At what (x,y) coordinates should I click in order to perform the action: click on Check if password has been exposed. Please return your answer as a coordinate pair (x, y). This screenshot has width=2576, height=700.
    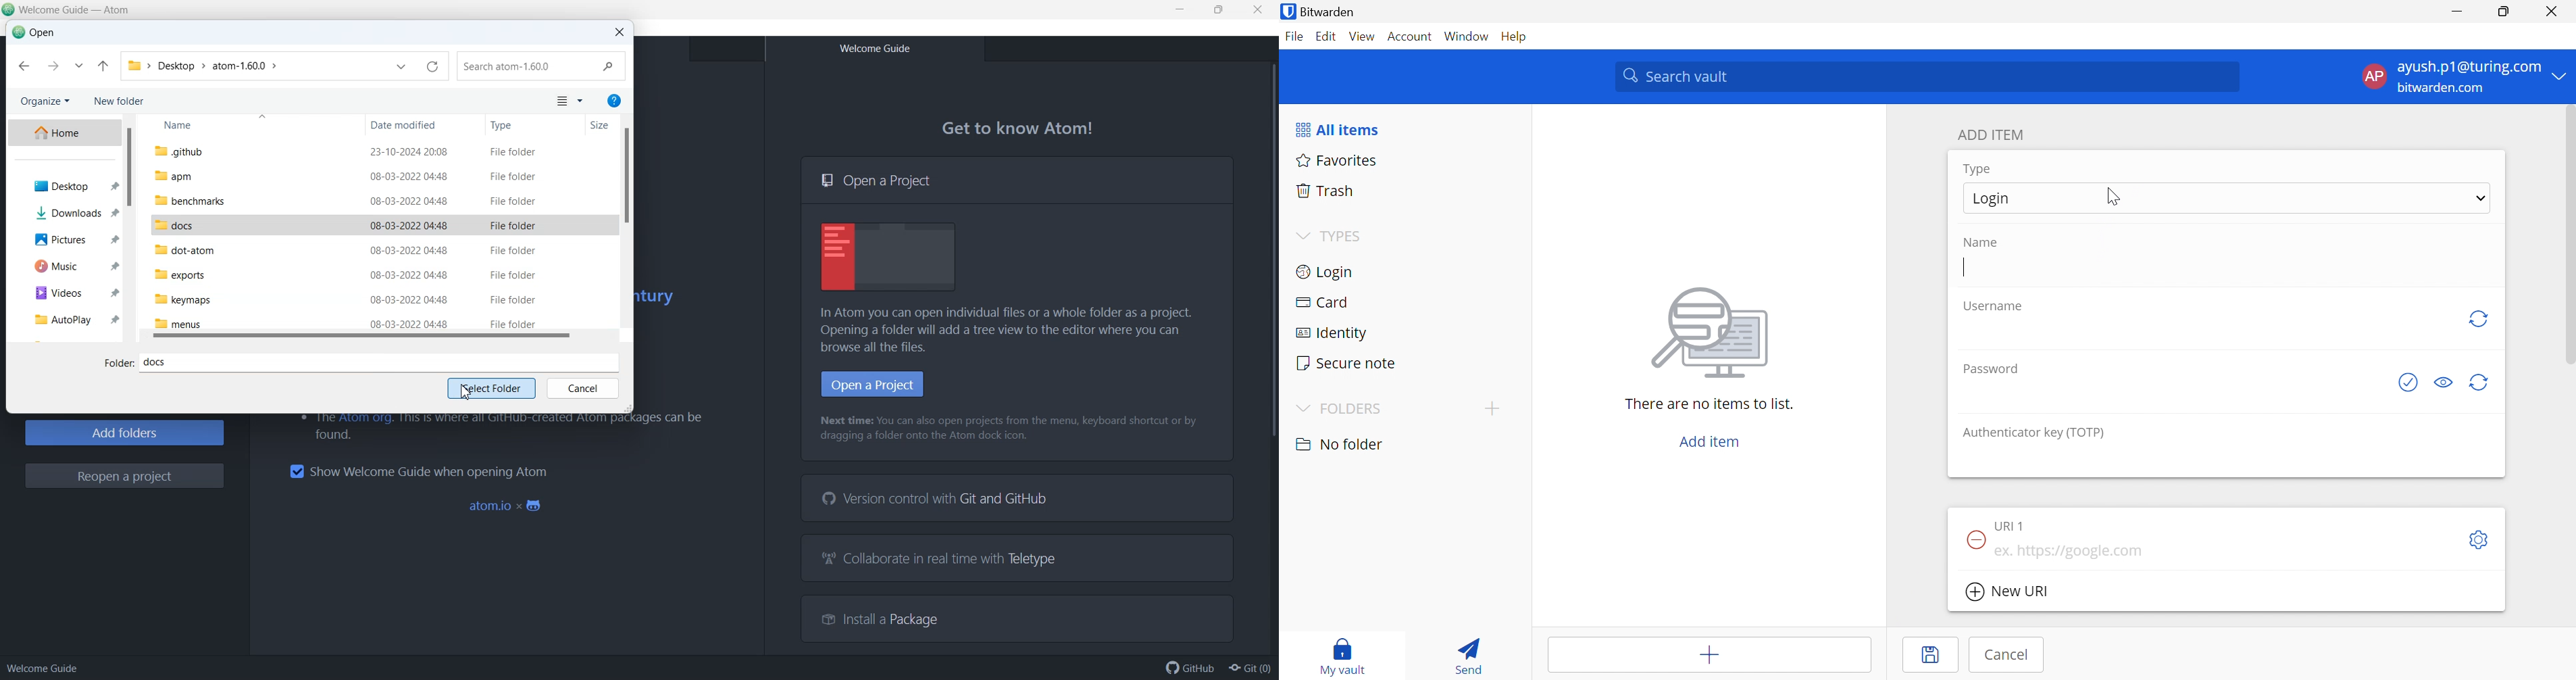
    Looking at the image, I should click on (2409, 383).